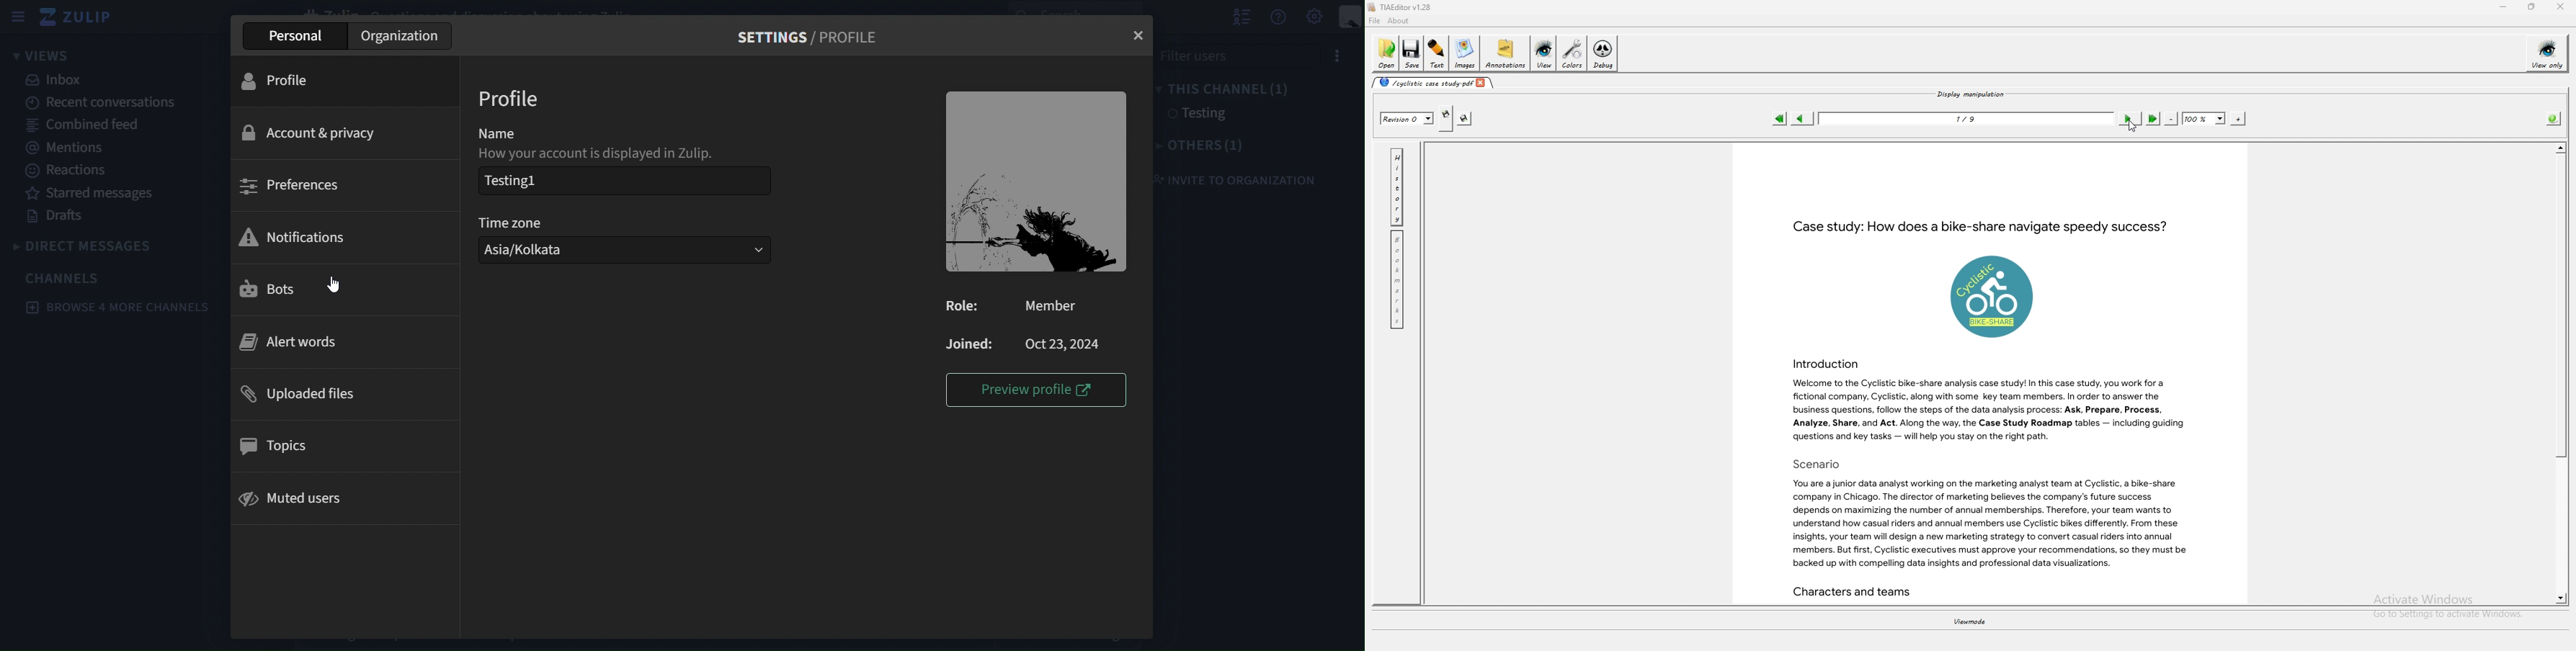  Describe the element at coordinates (300, 495) in the screenshot. I see `muted users` at that location.